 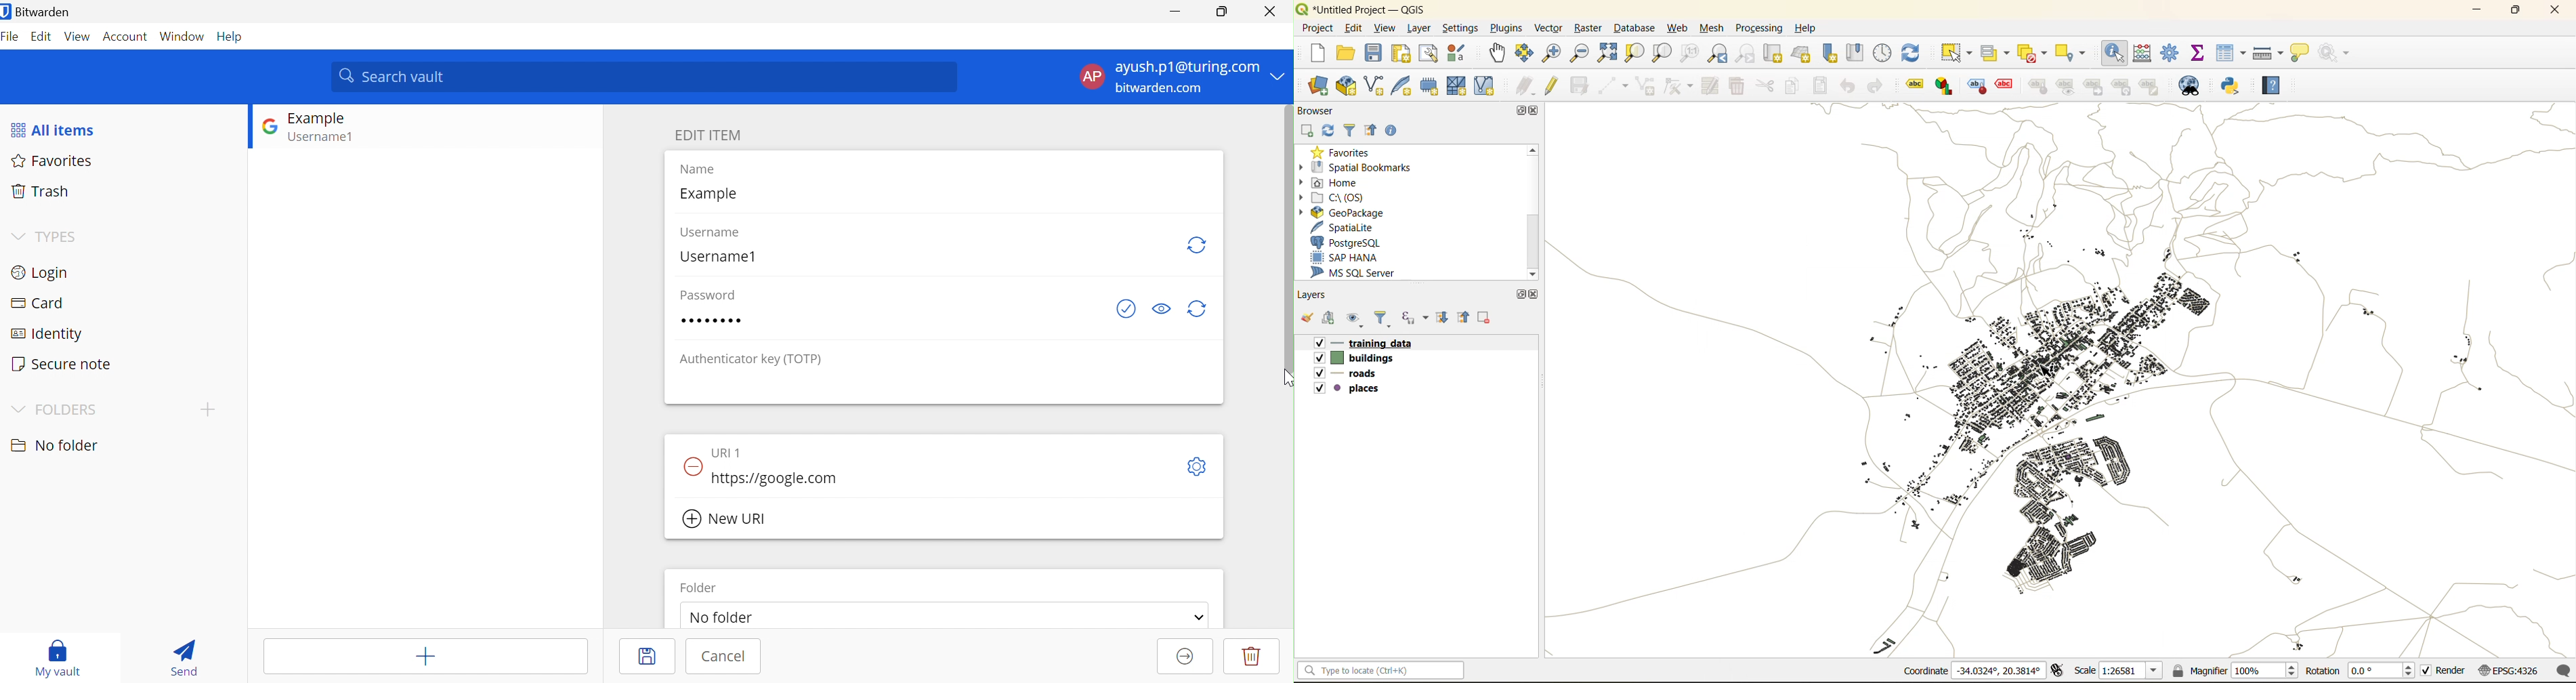 What do you see at coordinates (1713, 28) in the screenshot?
I see `mesh` at bounding box center [1713, 28].